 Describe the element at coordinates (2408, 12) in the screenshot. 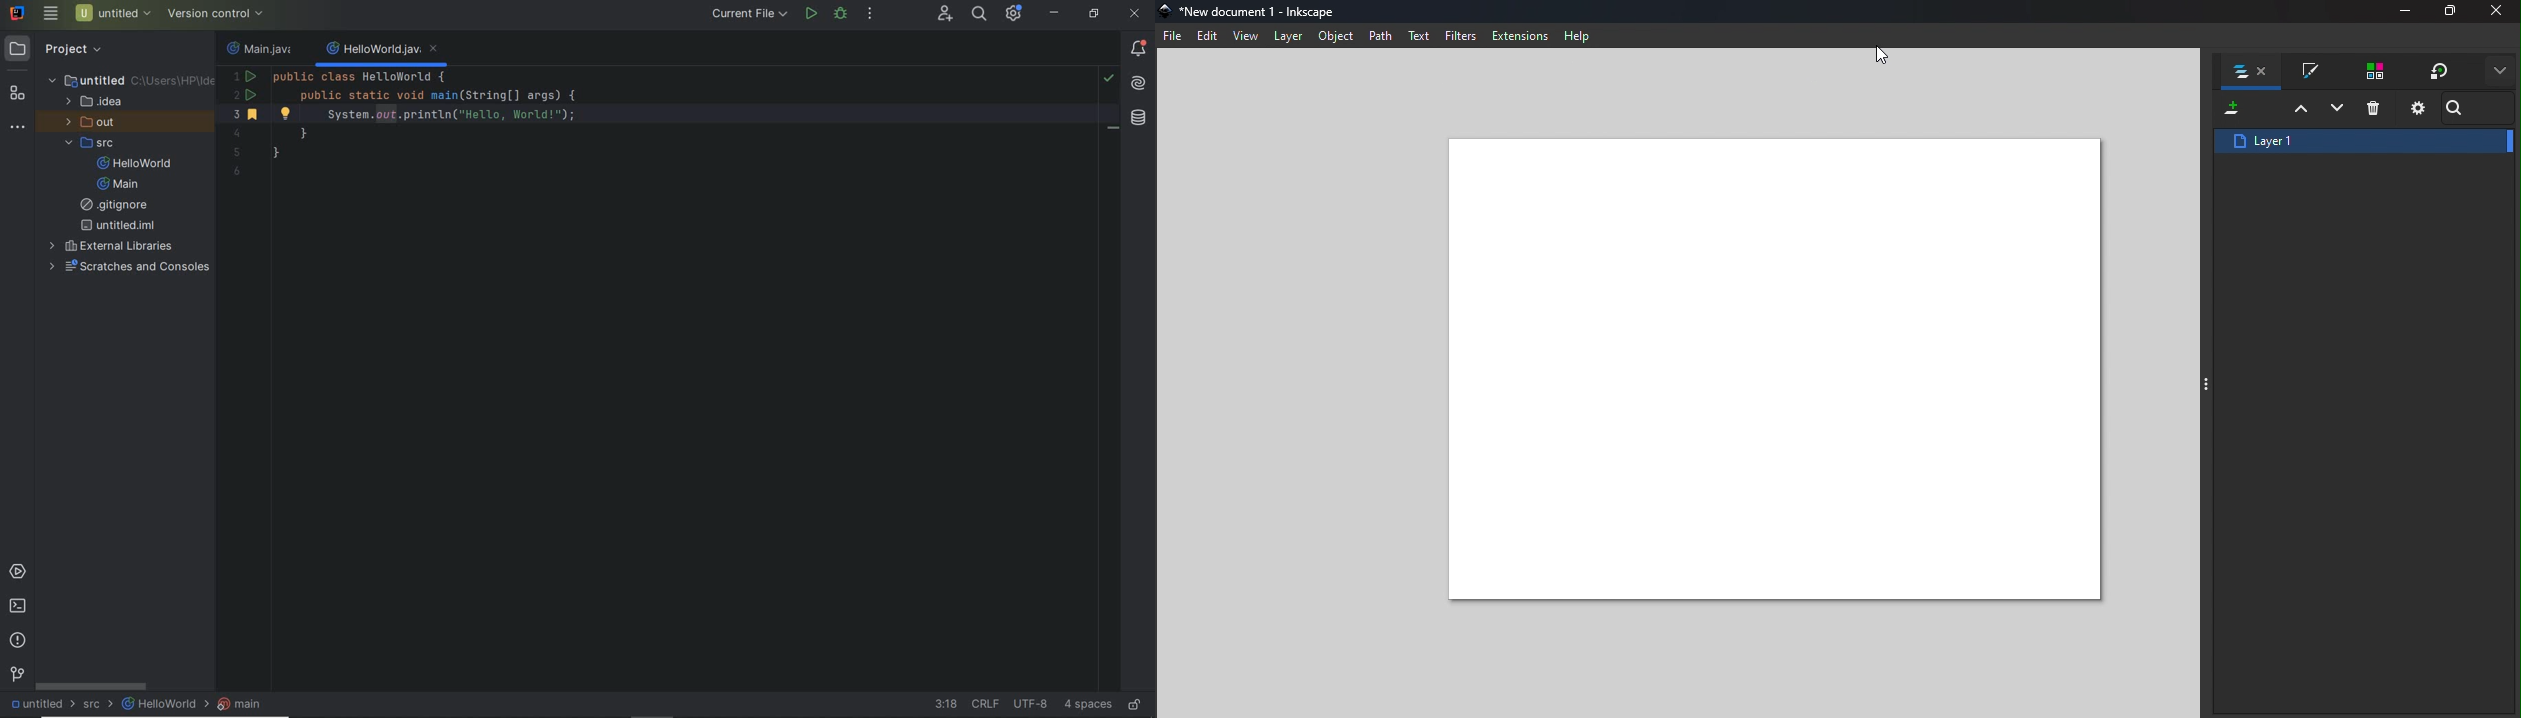

I see `Minimize` at that location.